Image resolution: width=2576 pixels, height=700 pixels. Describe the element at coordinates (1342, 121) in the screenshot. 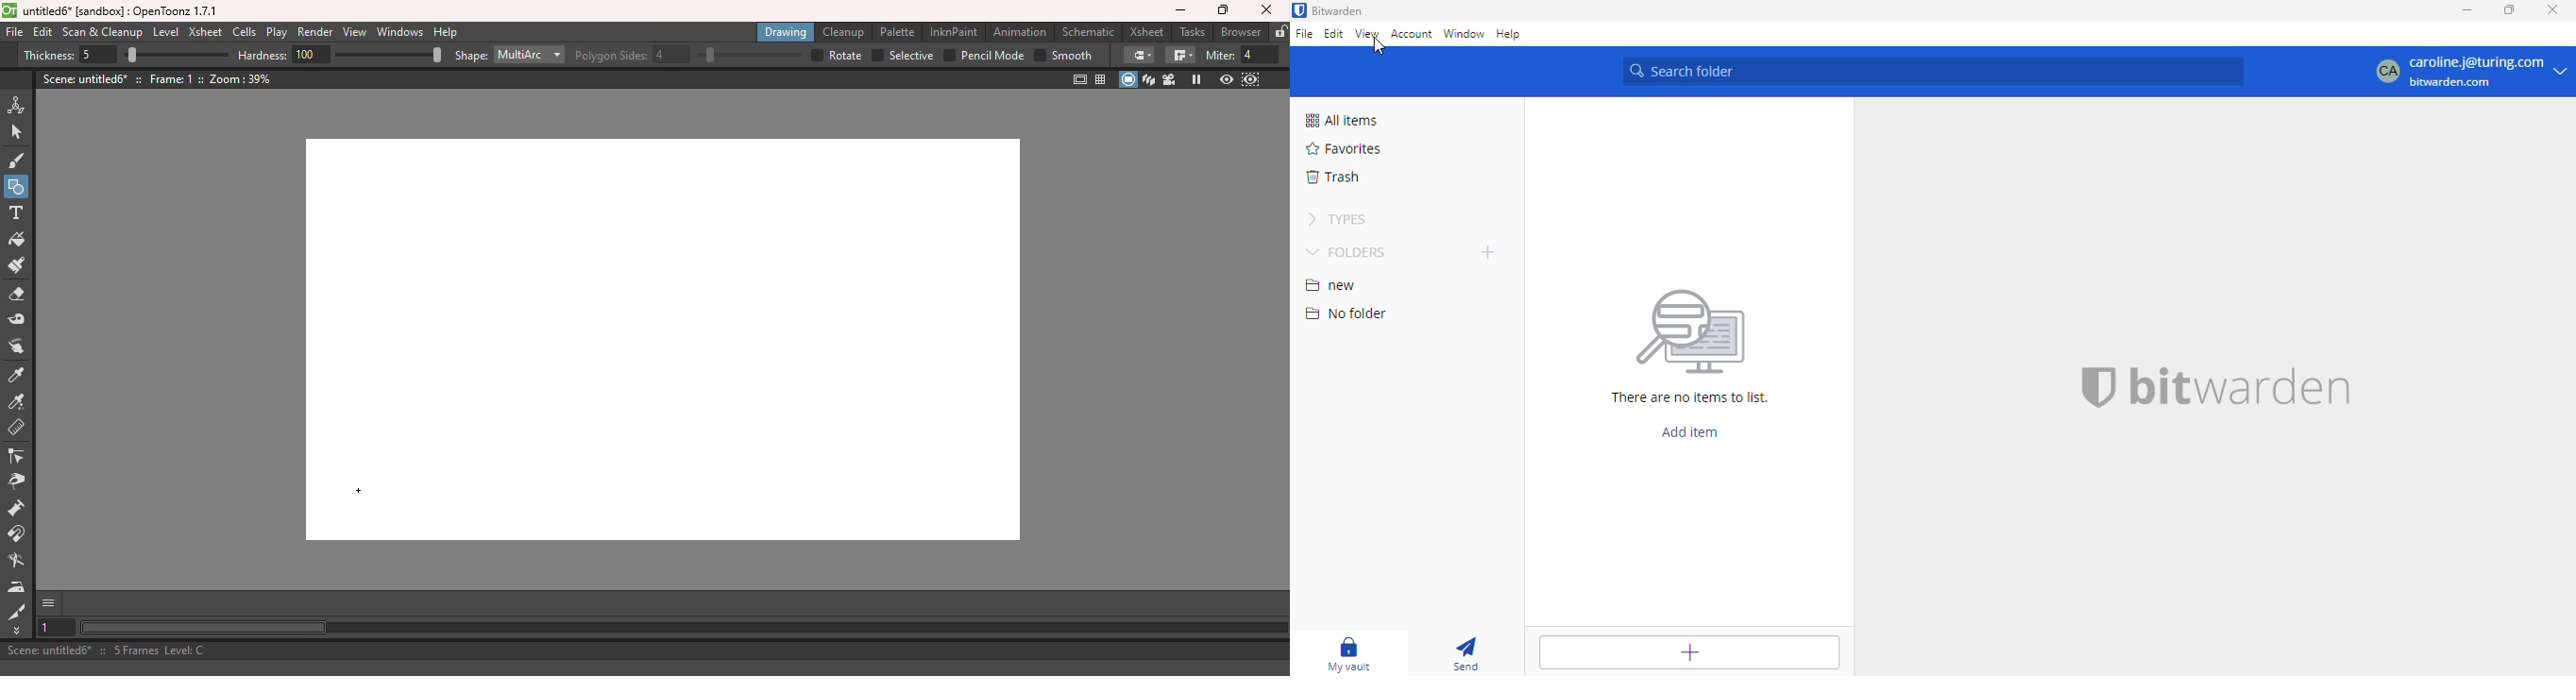

I see `all items` at that location.